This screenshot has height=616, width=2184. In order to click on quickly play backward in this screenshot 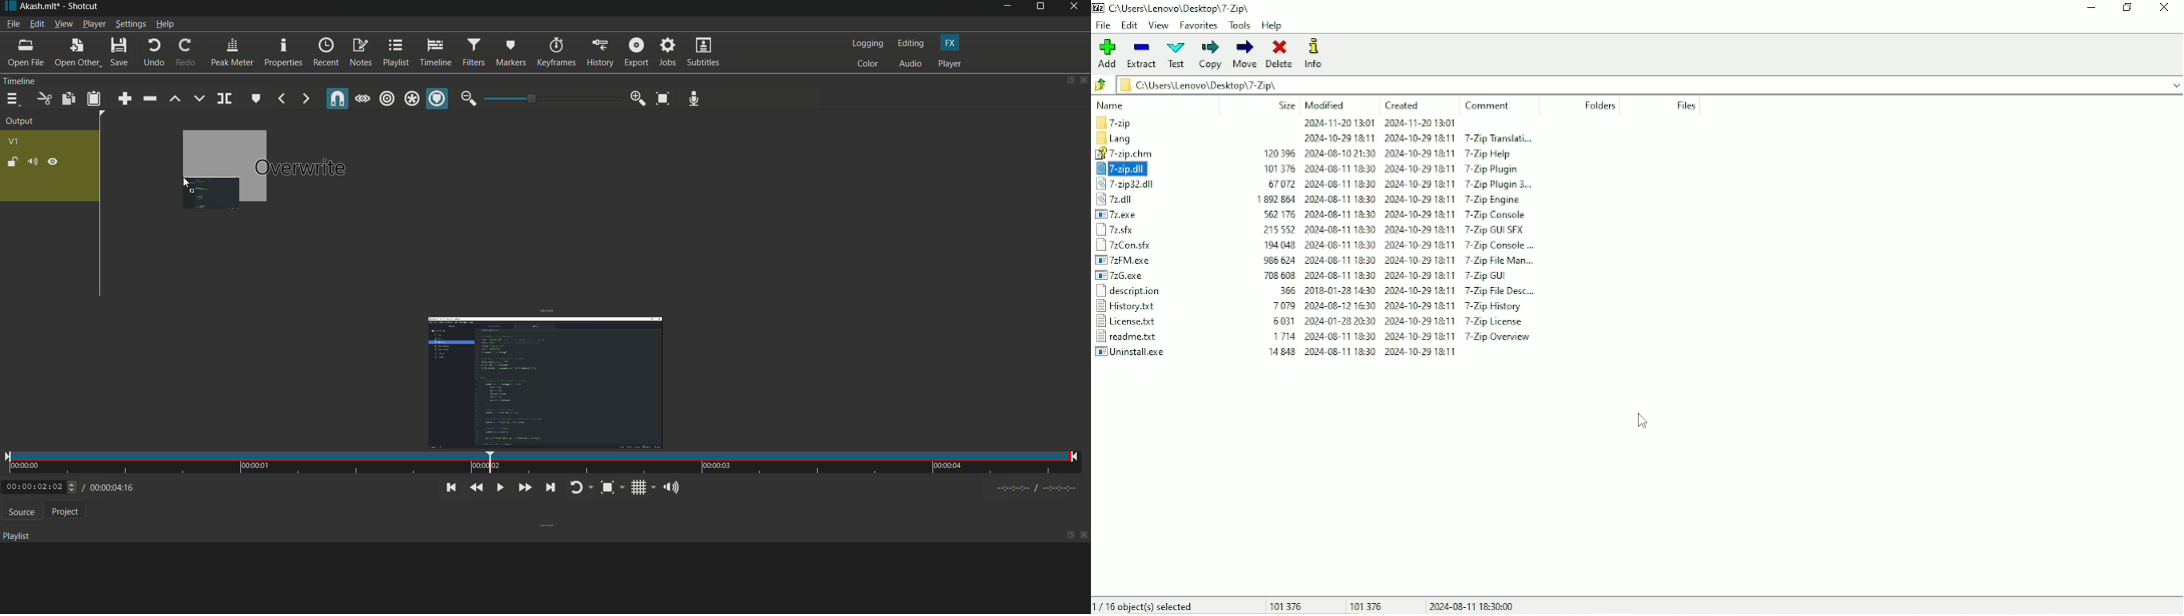, I will do `click(477, 488)`.